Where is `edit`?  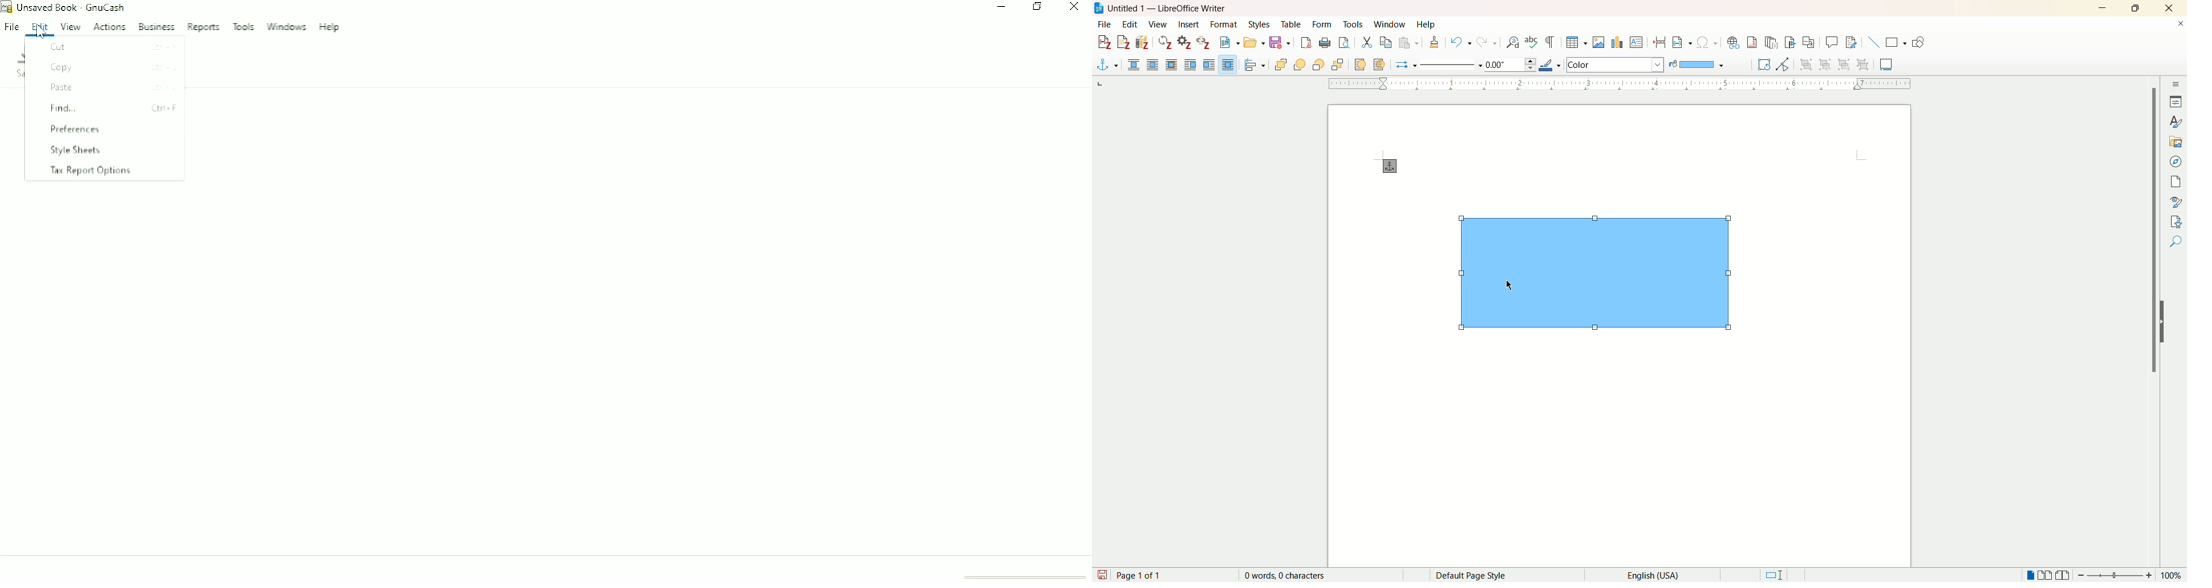
edit is located at coordinates (1130, 25).